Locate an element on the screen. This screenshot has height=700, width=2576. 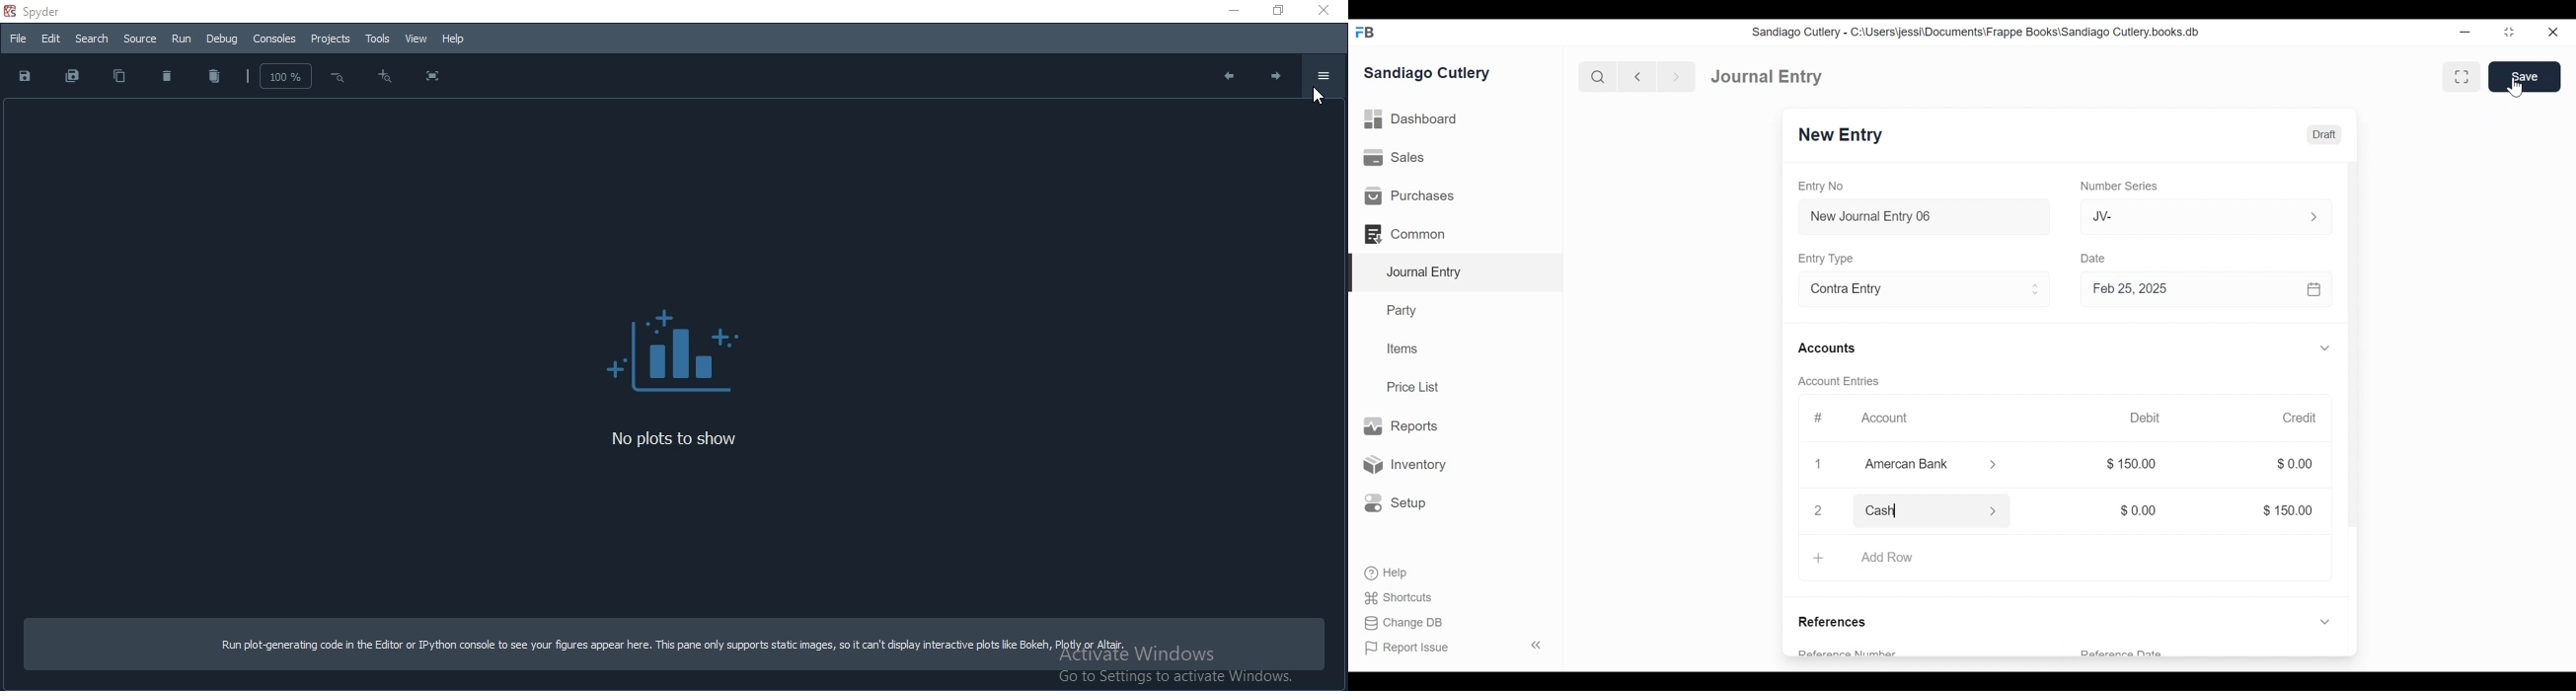
Delete all is located at coordinates (213, 78).